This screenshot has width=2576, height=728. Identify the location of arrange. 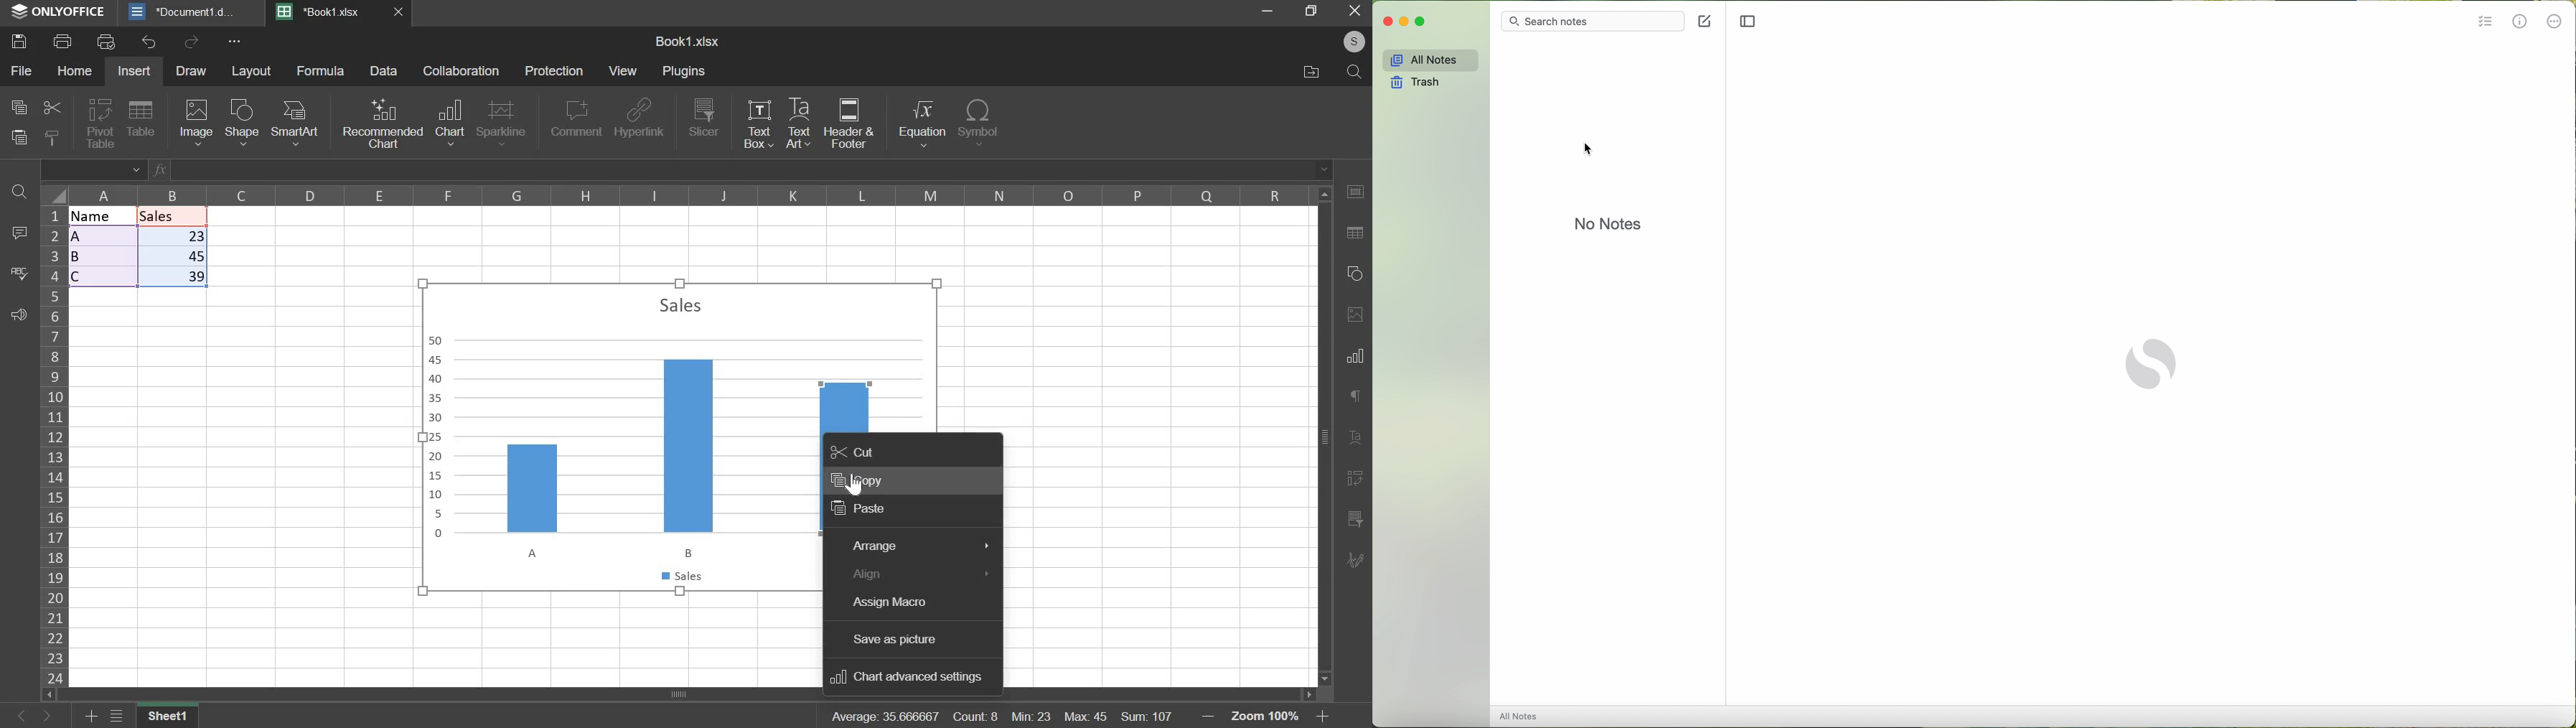
(919, 547).